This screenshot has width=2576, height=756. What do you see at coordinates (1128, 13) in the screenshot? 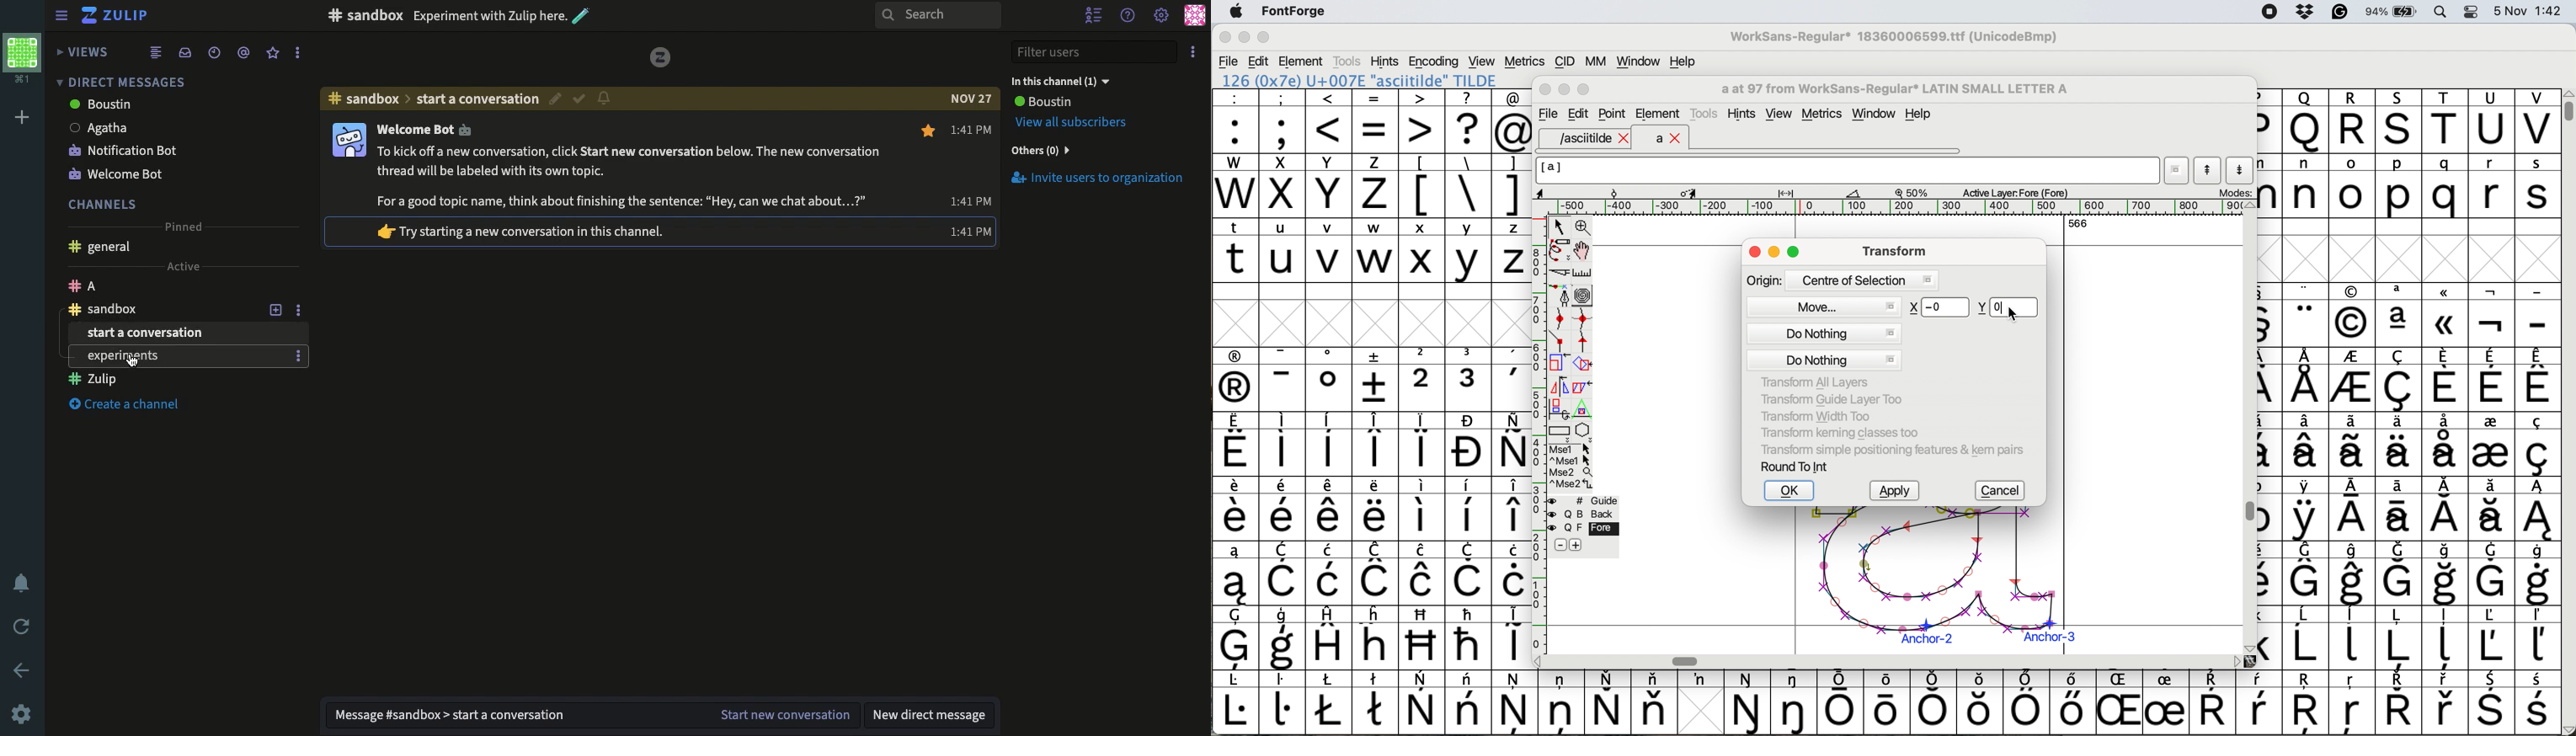
I see `Help` at bounding box center [1128, 13].